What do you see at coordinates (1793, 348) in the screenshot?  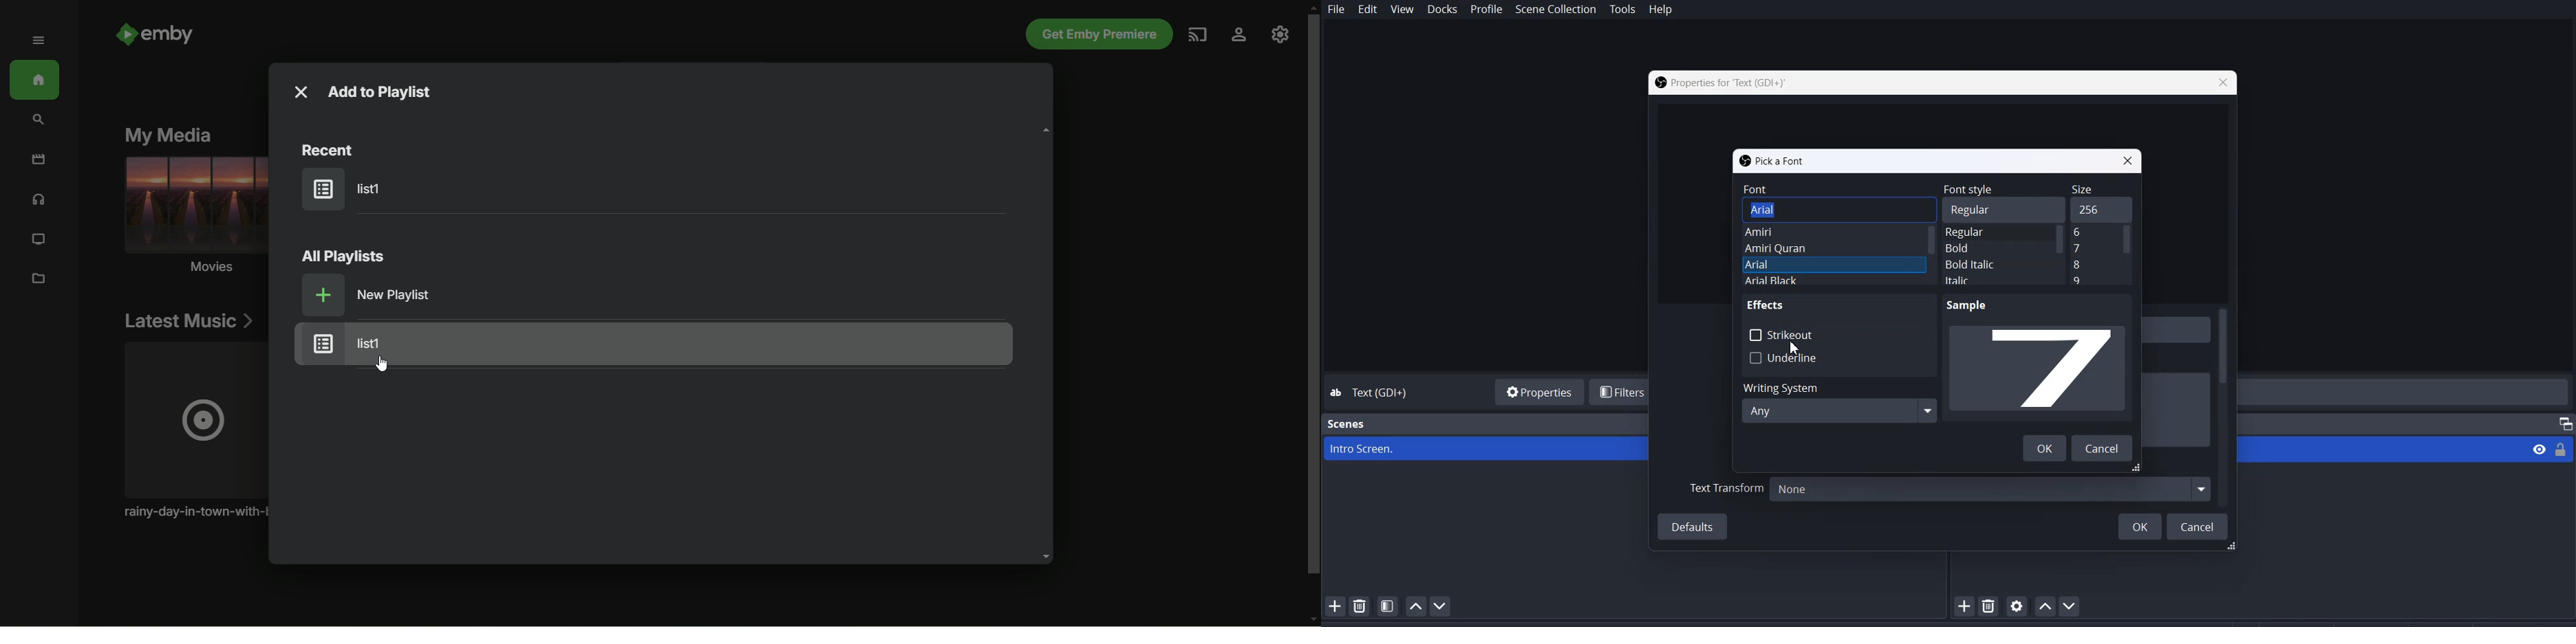 I see `Cursor` at bounding box center [1793, 348].